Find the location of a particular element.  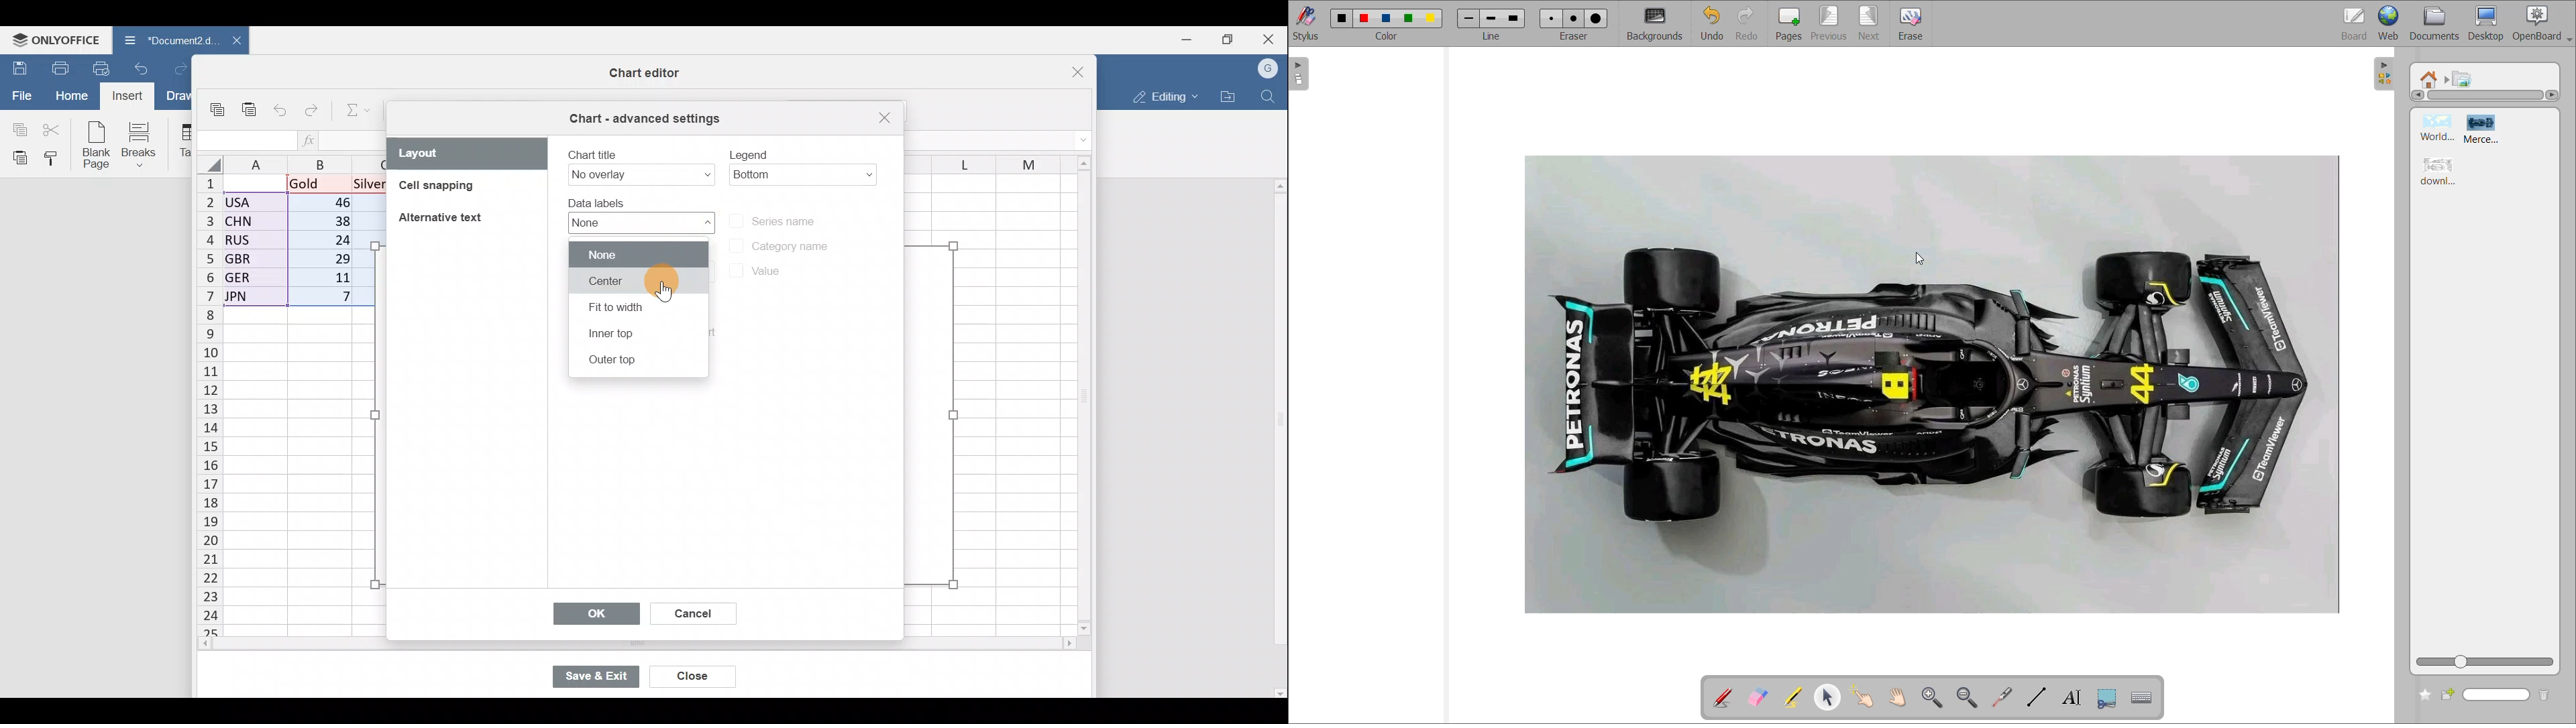

Close is located at coordinates (883, 119).